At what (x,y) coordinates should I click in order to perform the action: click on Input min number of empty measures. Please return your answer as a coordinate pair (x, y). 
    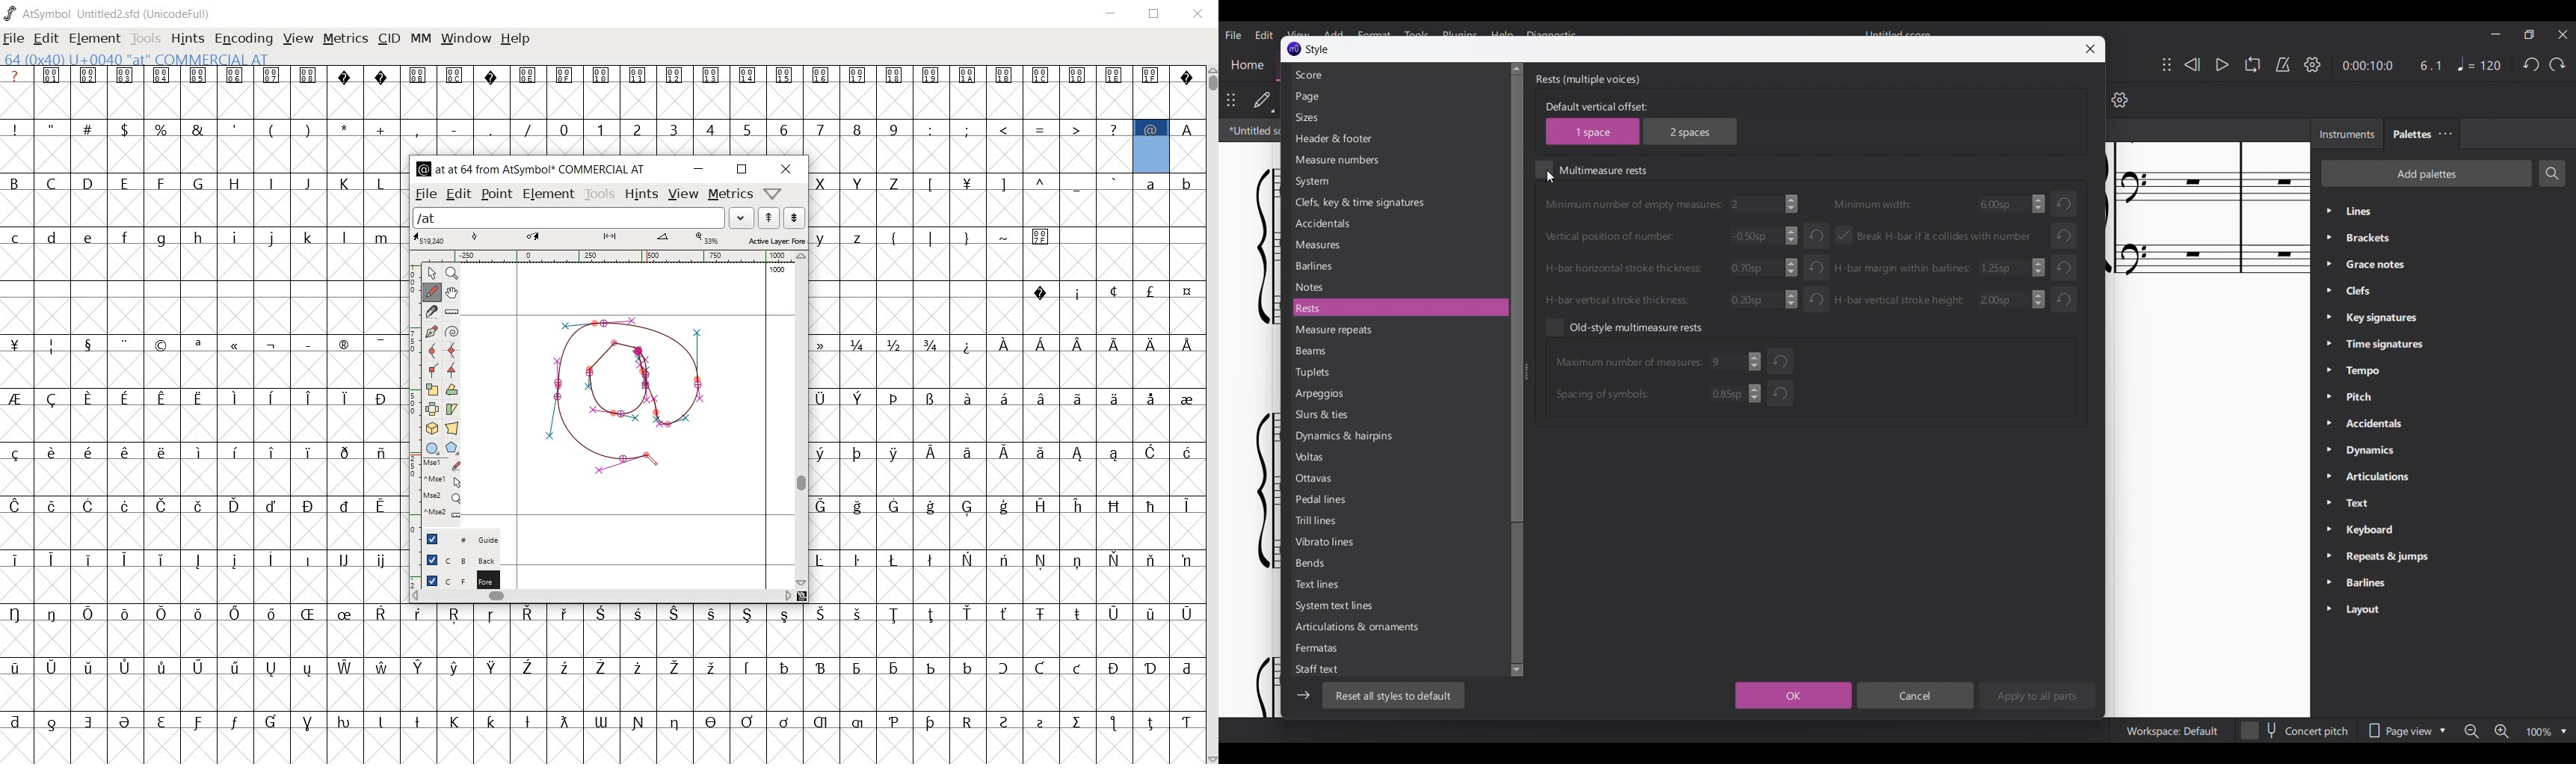
    Looking at the image, I should click on (1663, 204).